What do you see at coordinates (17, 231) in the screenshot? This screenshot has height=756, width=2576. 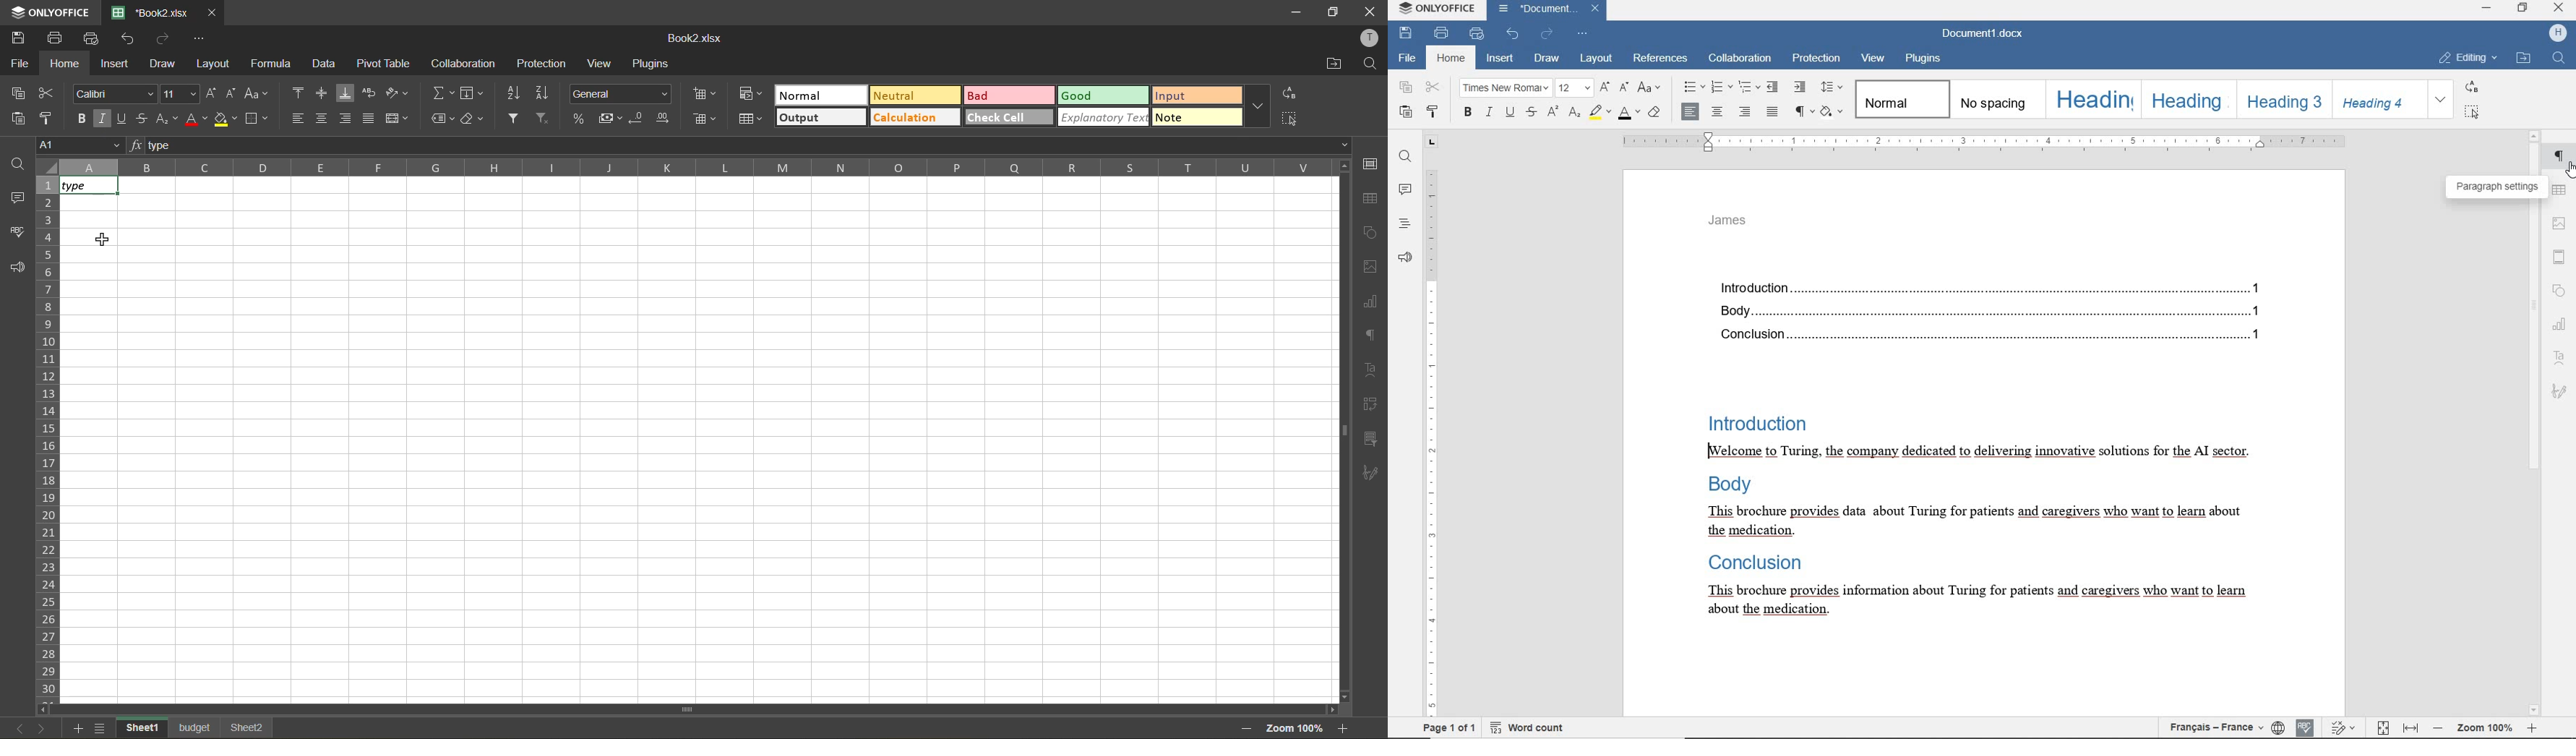 I see `spellcheck` at bounding box center [17, 231].